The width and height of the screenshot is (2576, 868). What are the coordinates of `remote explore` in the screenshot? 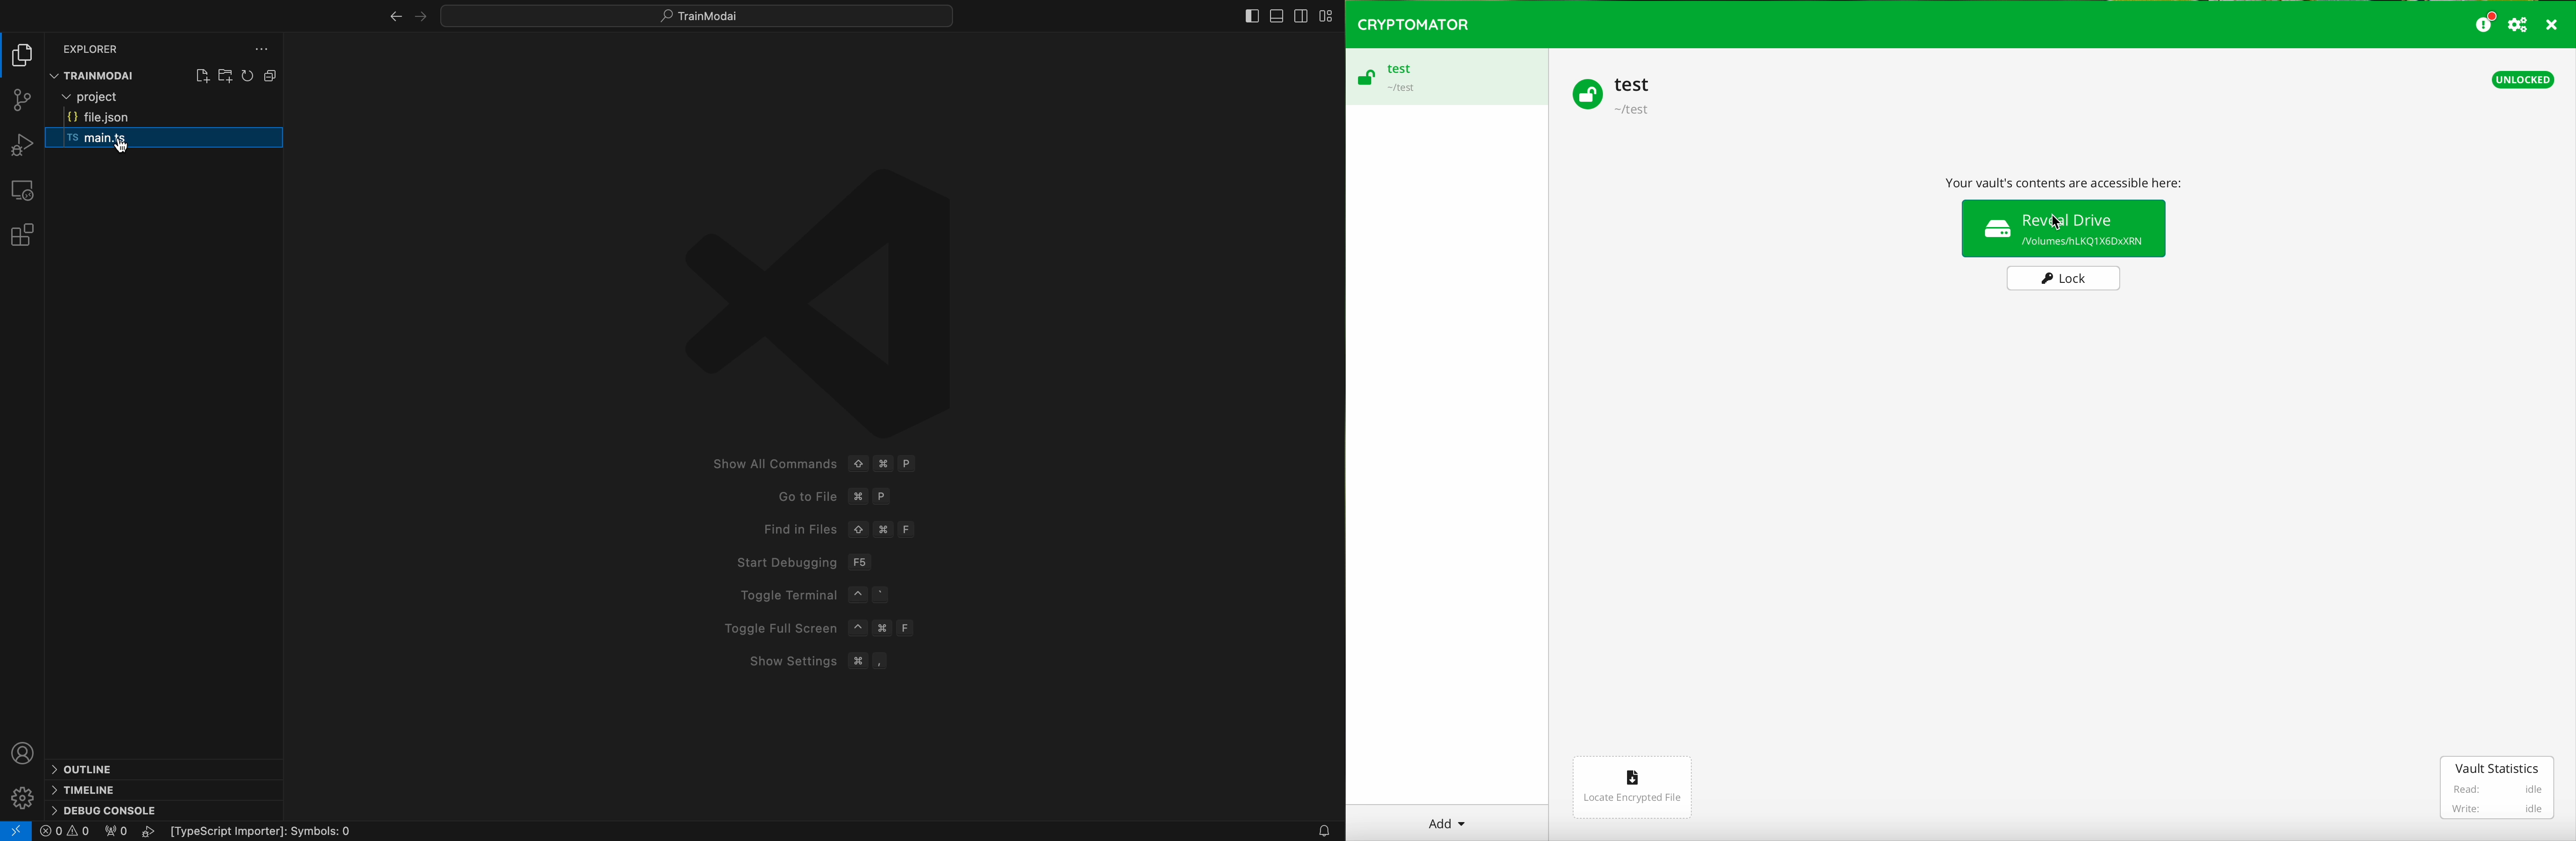 It's located at (23, 189).